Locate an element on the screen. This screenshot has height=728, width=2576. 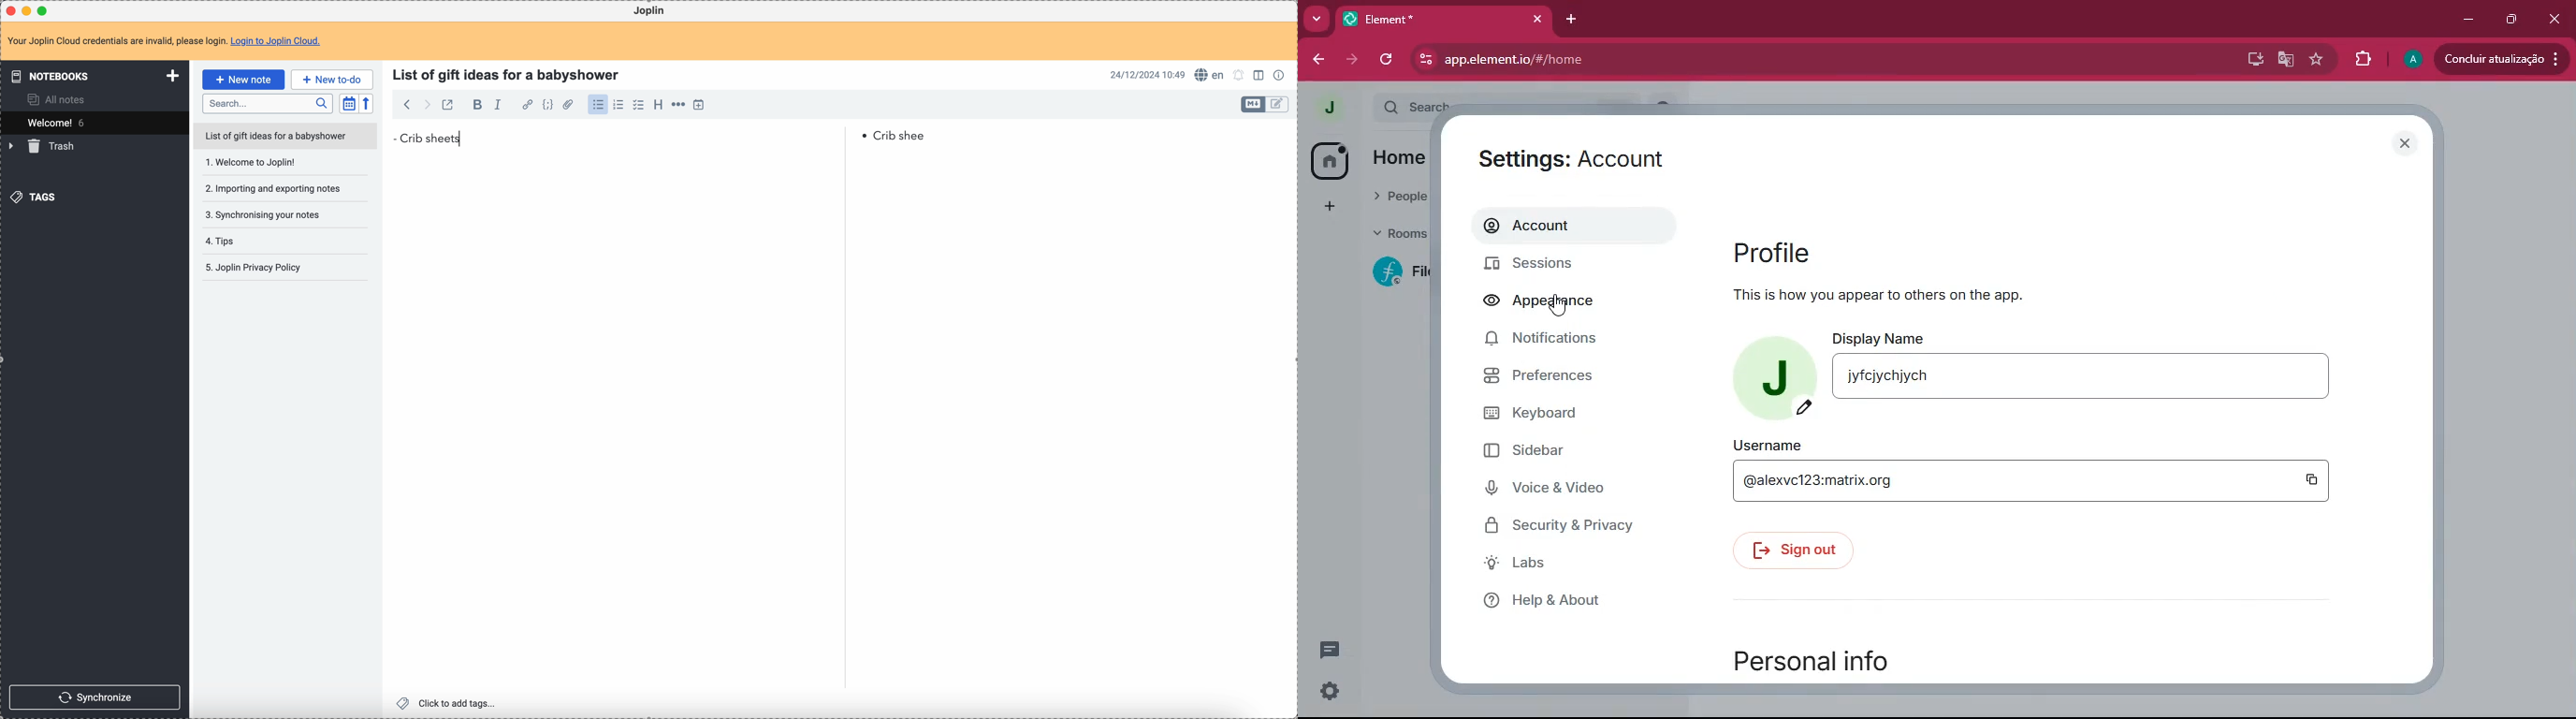
account is located at coordinates (1568, 225).